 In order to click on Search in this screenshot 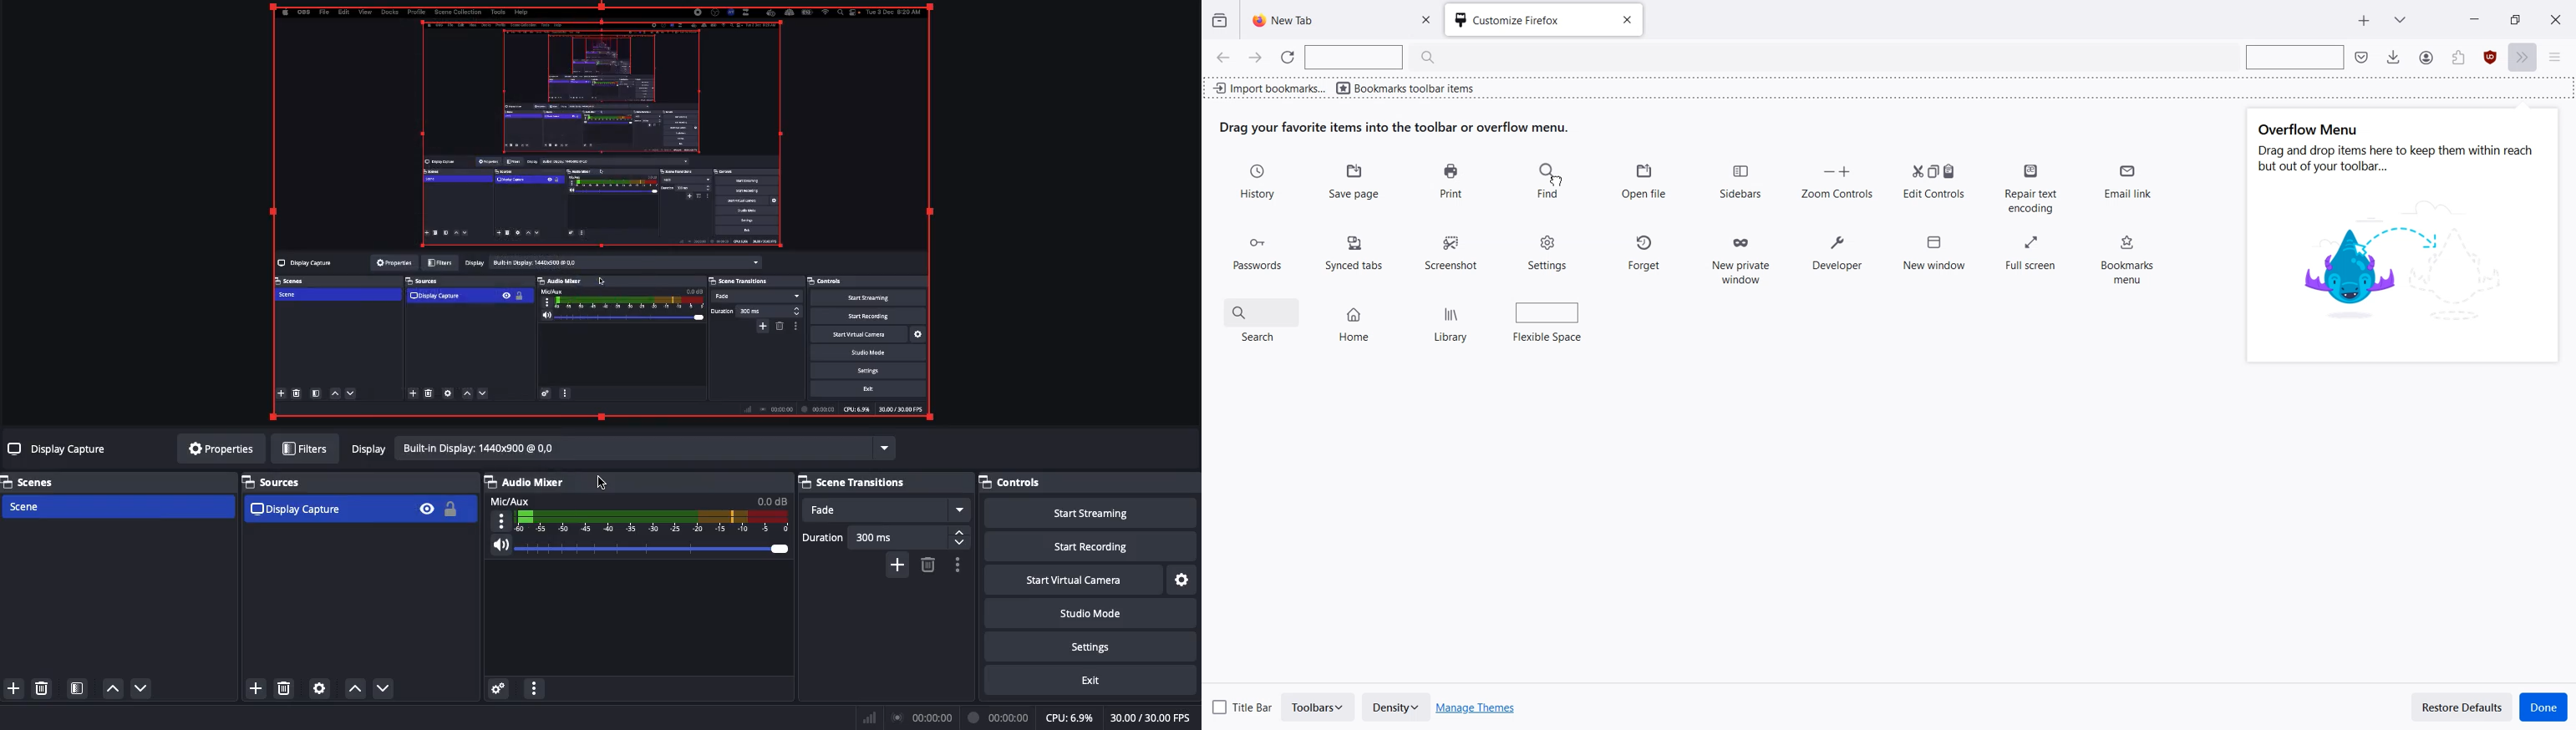, I will do `click(1260, 318)`.